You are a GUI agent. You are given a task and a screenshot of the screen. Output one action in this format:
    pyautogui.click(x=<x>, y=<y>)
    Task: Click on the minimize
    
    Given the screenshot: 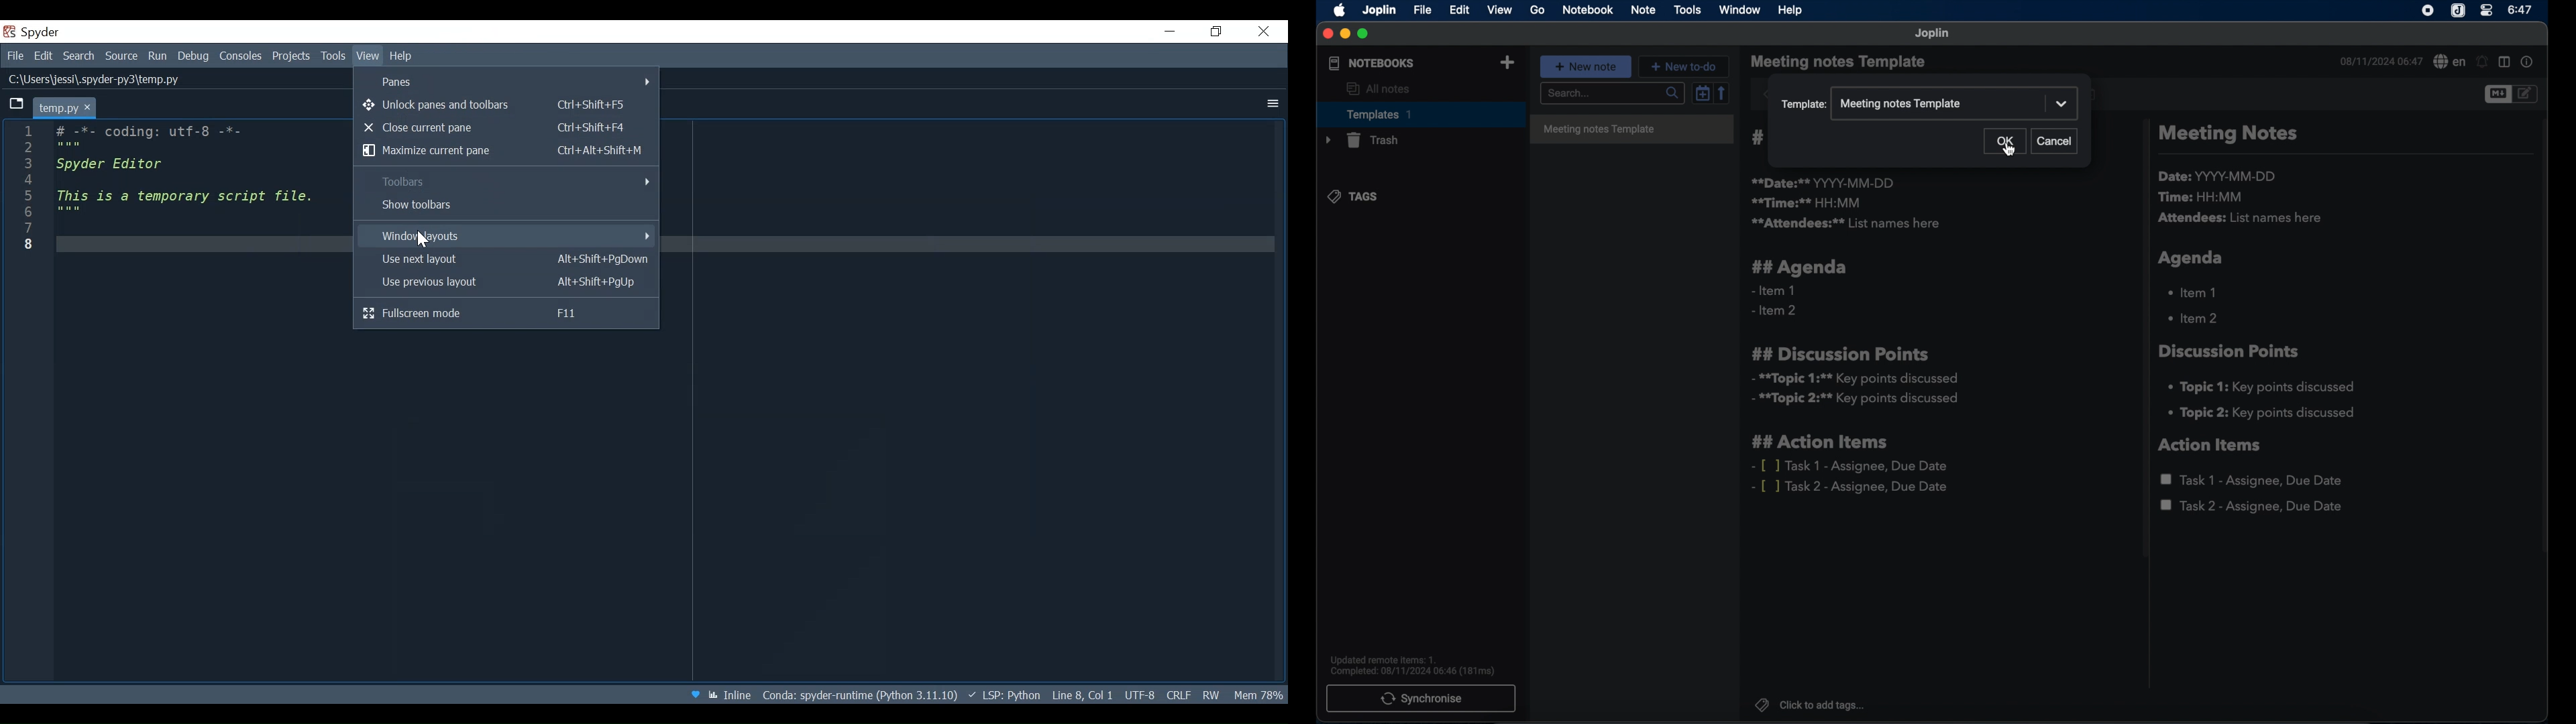 What is the action you would take?
    pyautogui.click(x=1344, y=34)
    